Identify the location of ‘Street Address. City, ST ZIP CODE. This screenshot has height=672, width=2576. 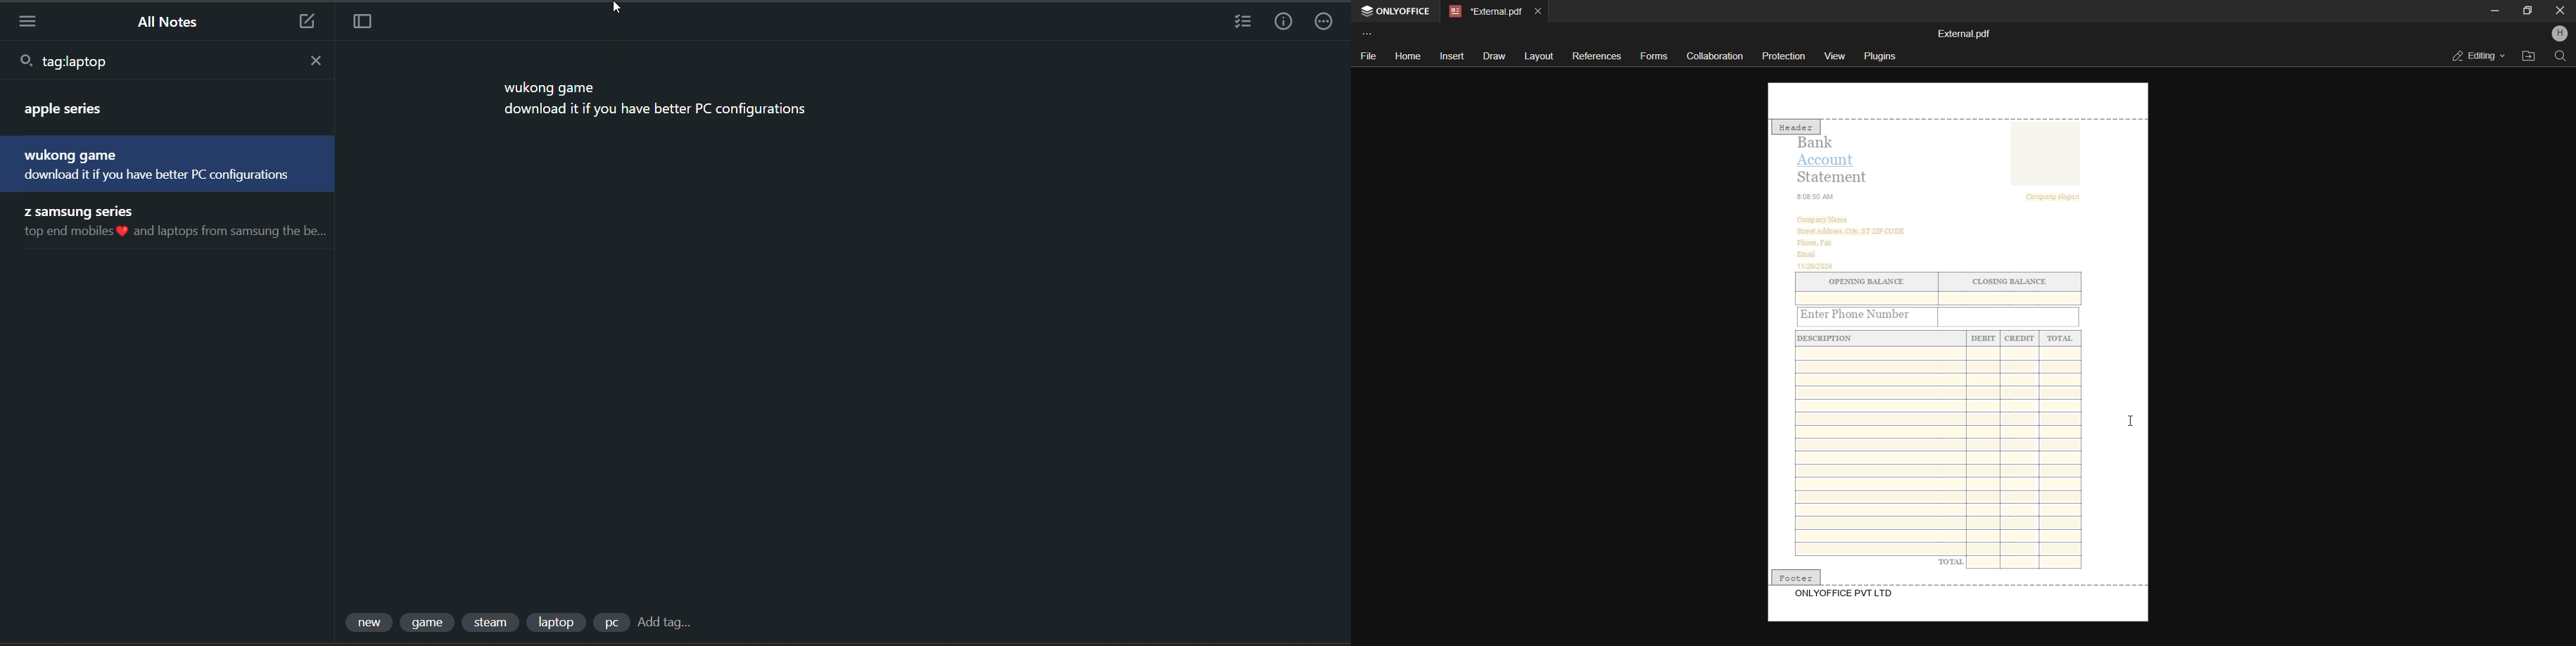
(1851, 231).